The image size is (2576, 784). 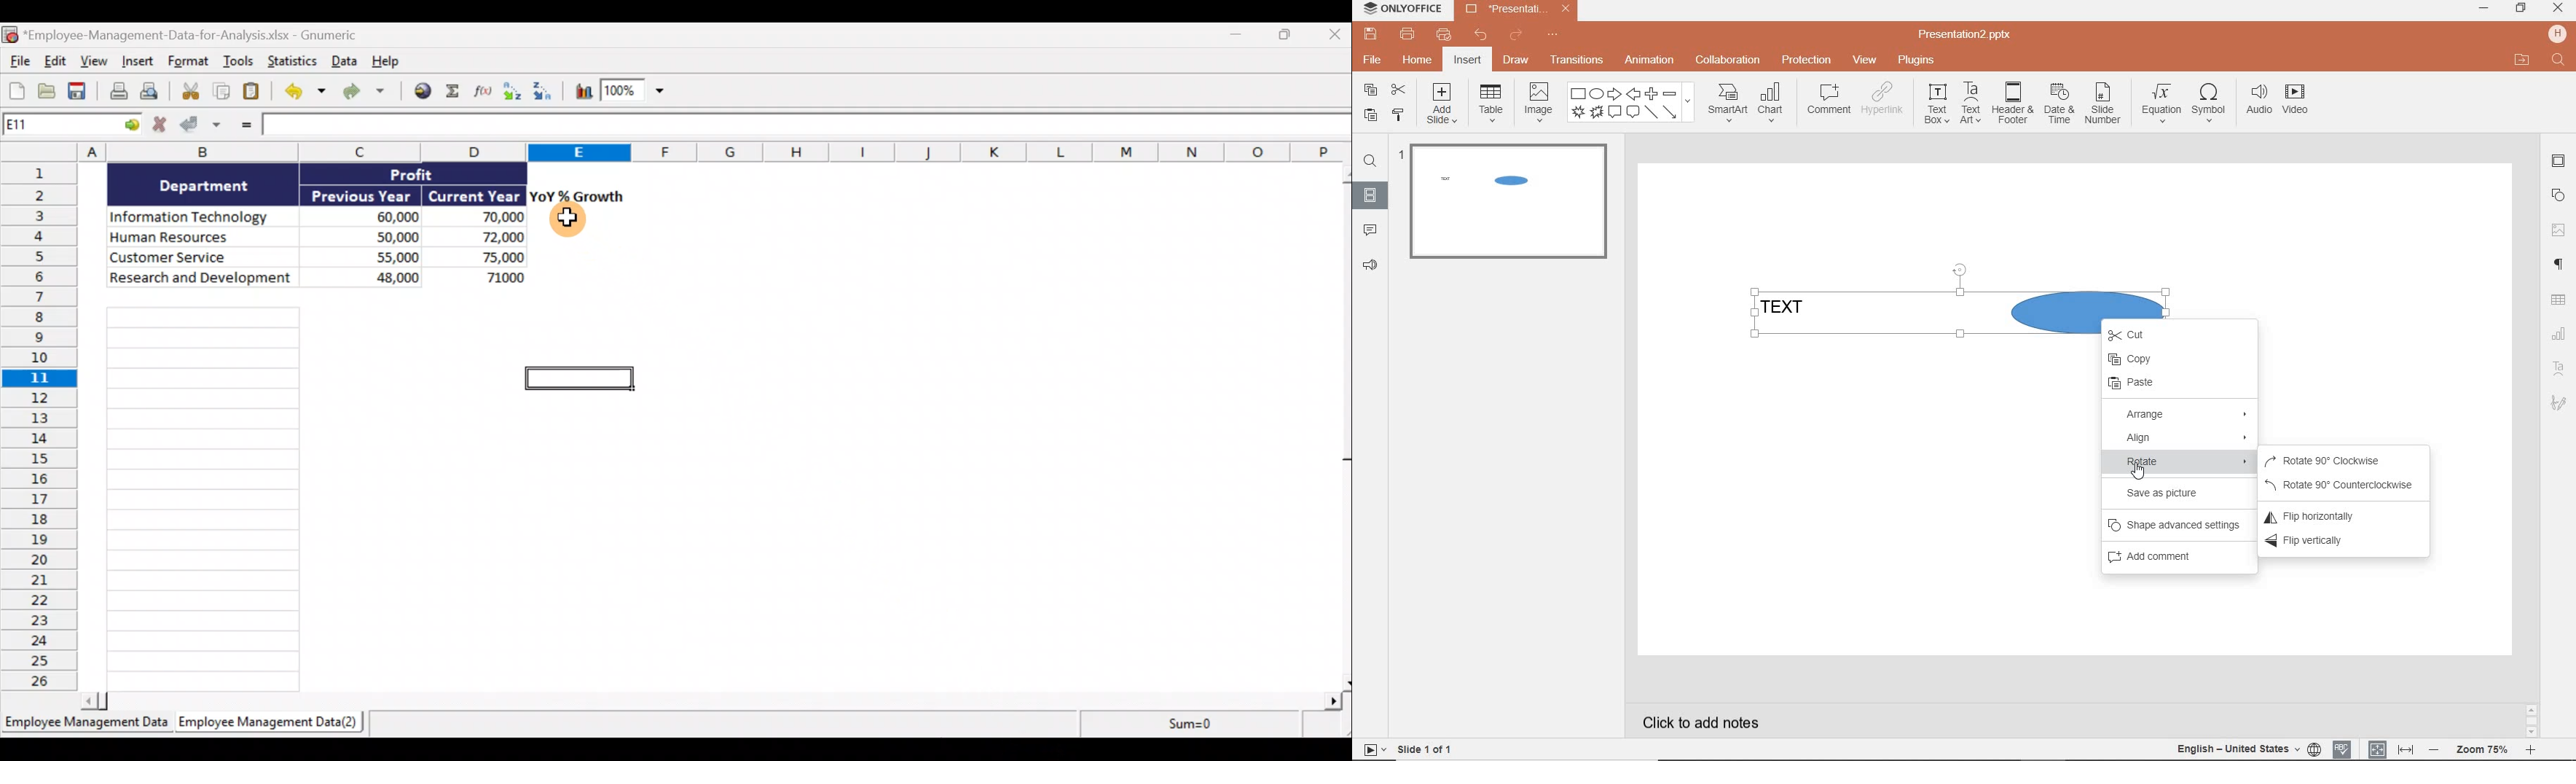 What do you see at coordinates (1485, 181) in the screenshot?
I see `TEXT & SHAPE GROUPED` at bounding box center [1485, 181].